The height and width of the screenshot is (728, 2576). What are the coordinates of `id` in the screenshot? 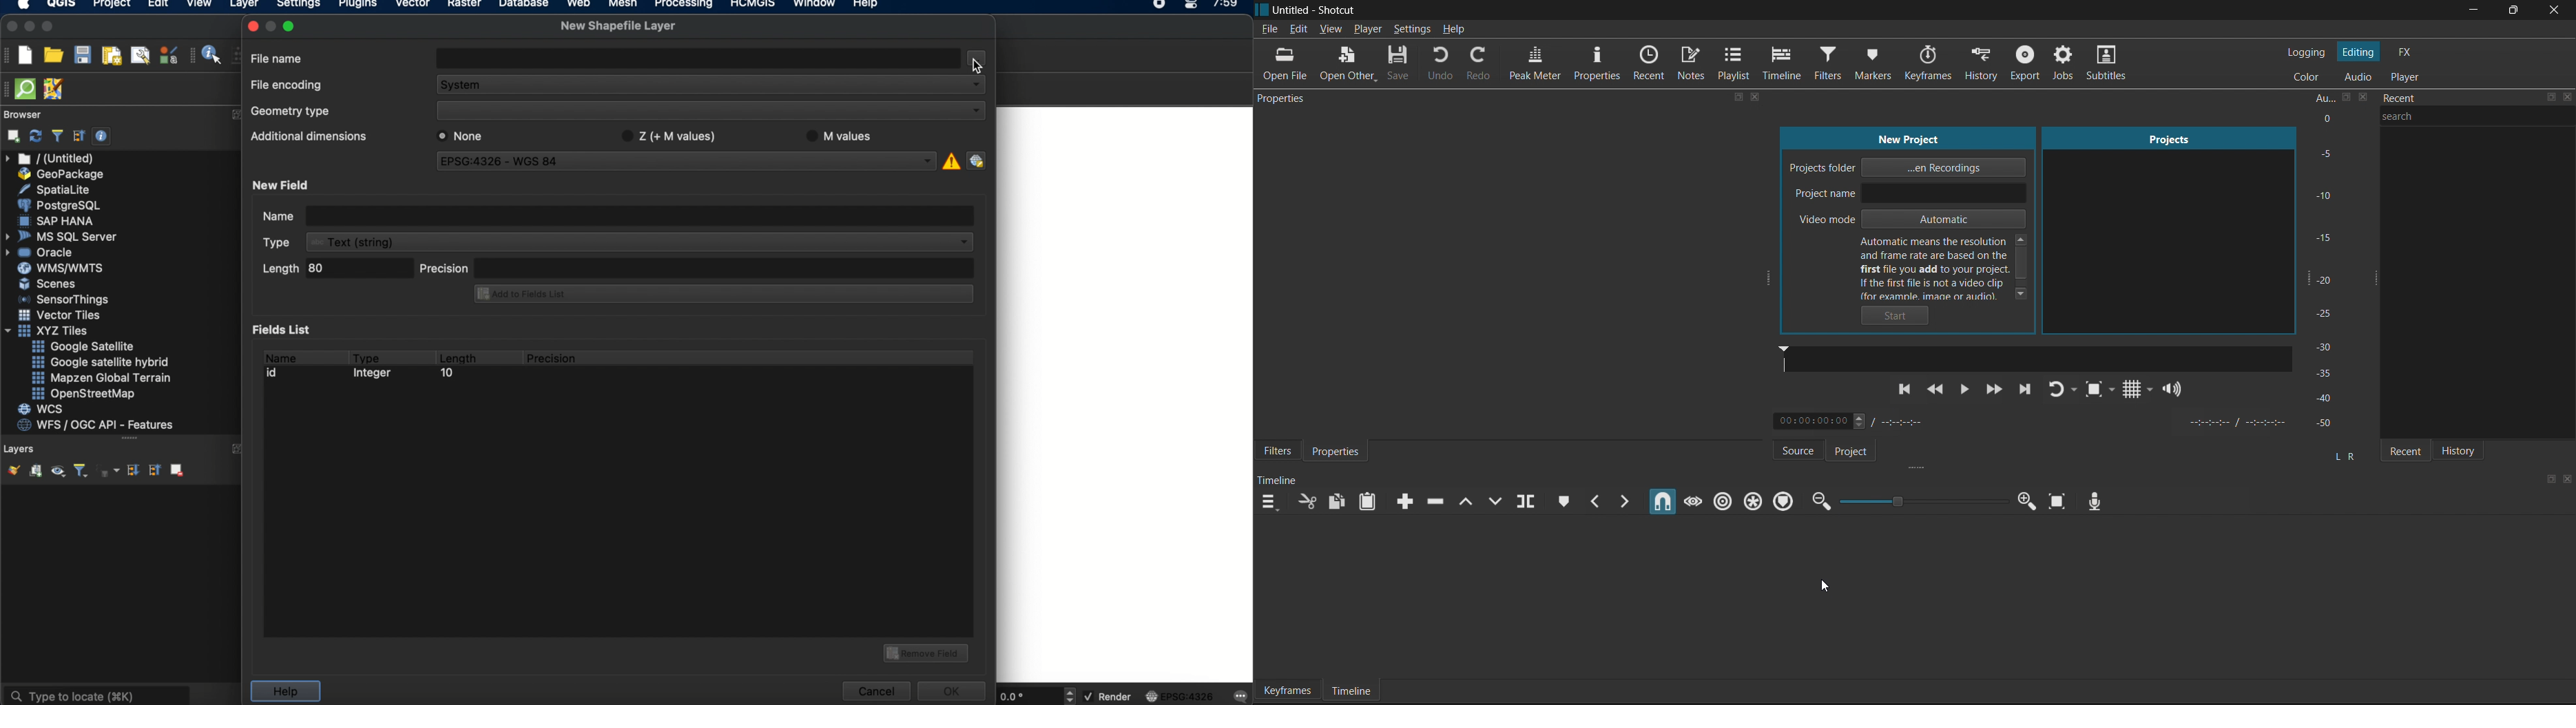 It's located at (276, 373).